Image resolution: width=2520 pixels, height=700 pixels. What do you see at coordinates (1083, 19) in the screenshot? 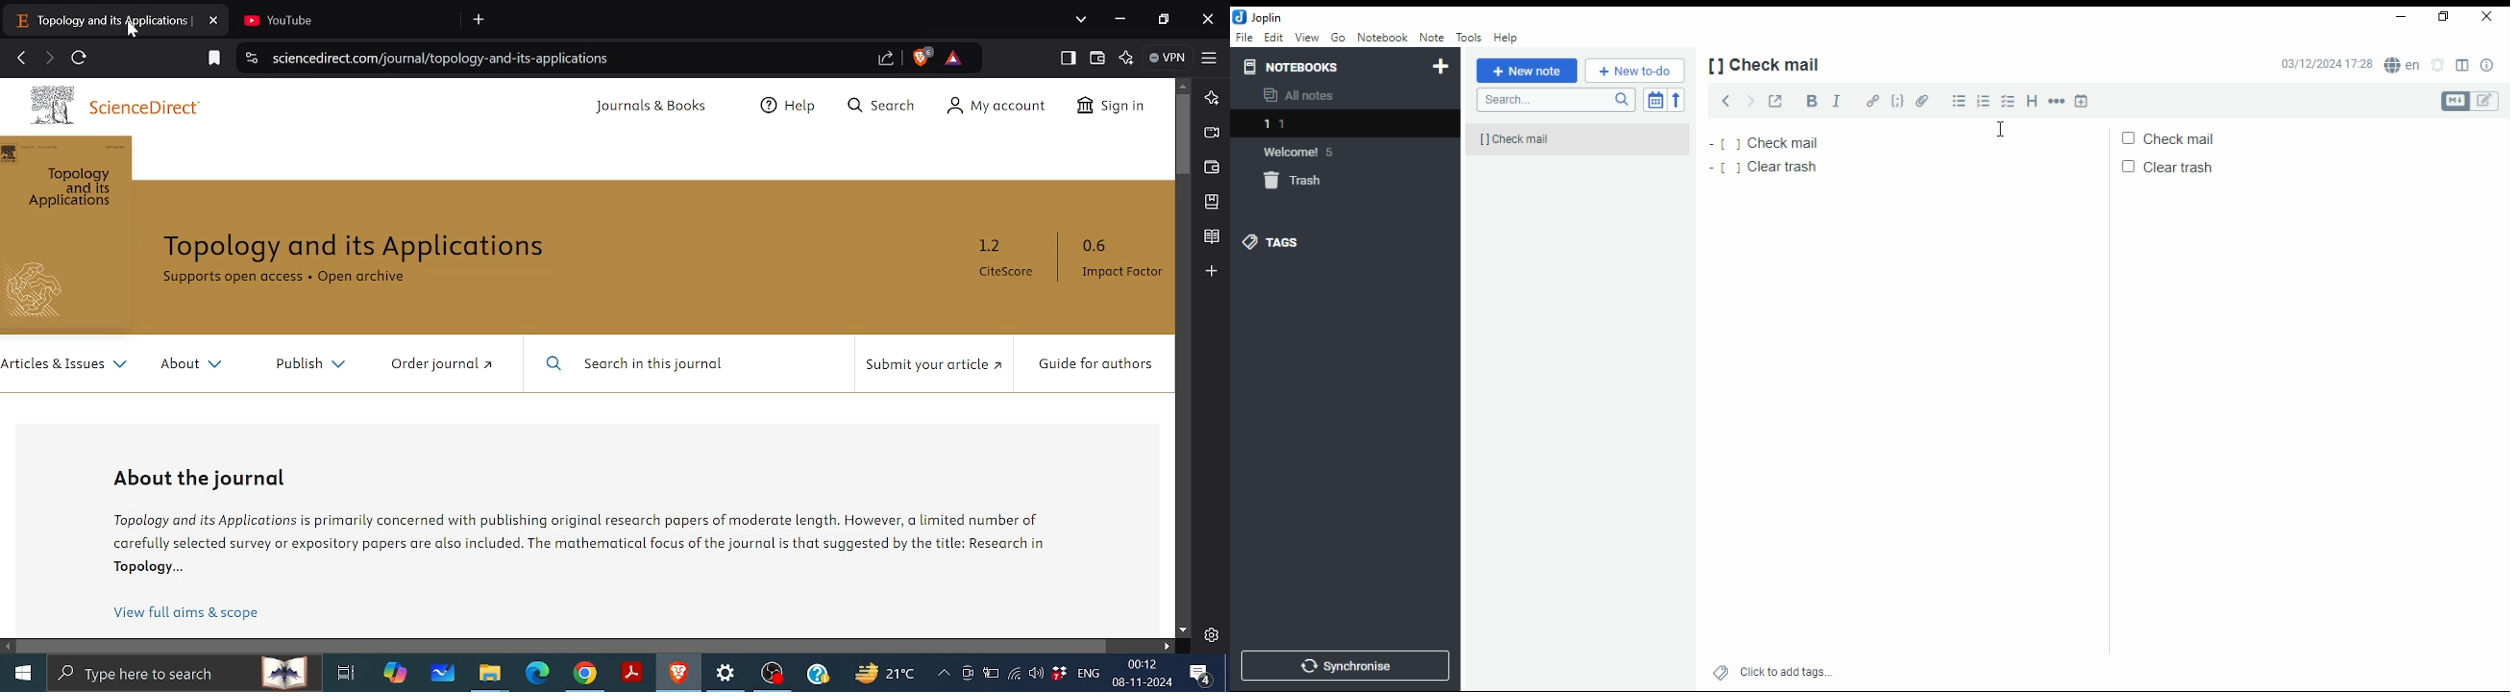
I see `Search tabs` at bounding box center [1083, 19].